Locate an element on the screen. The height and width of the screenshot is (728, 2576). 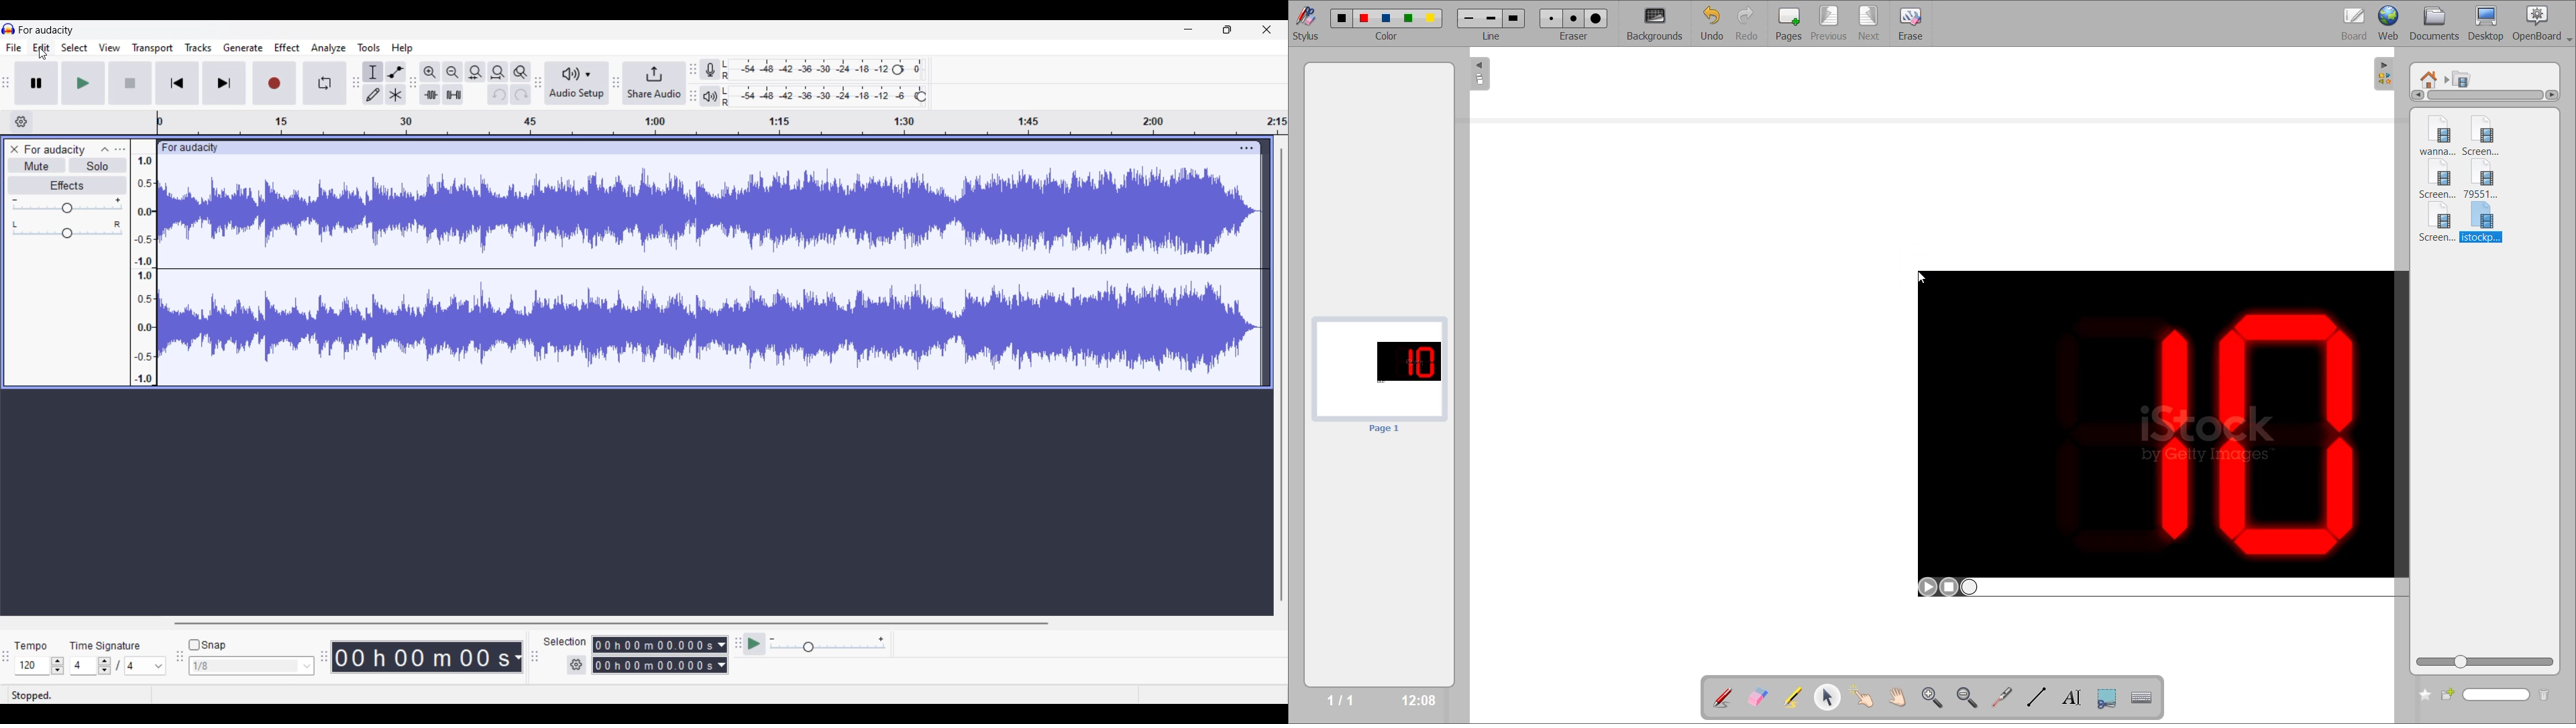
Indicates time signature settings is located at coordinates (105, 646).